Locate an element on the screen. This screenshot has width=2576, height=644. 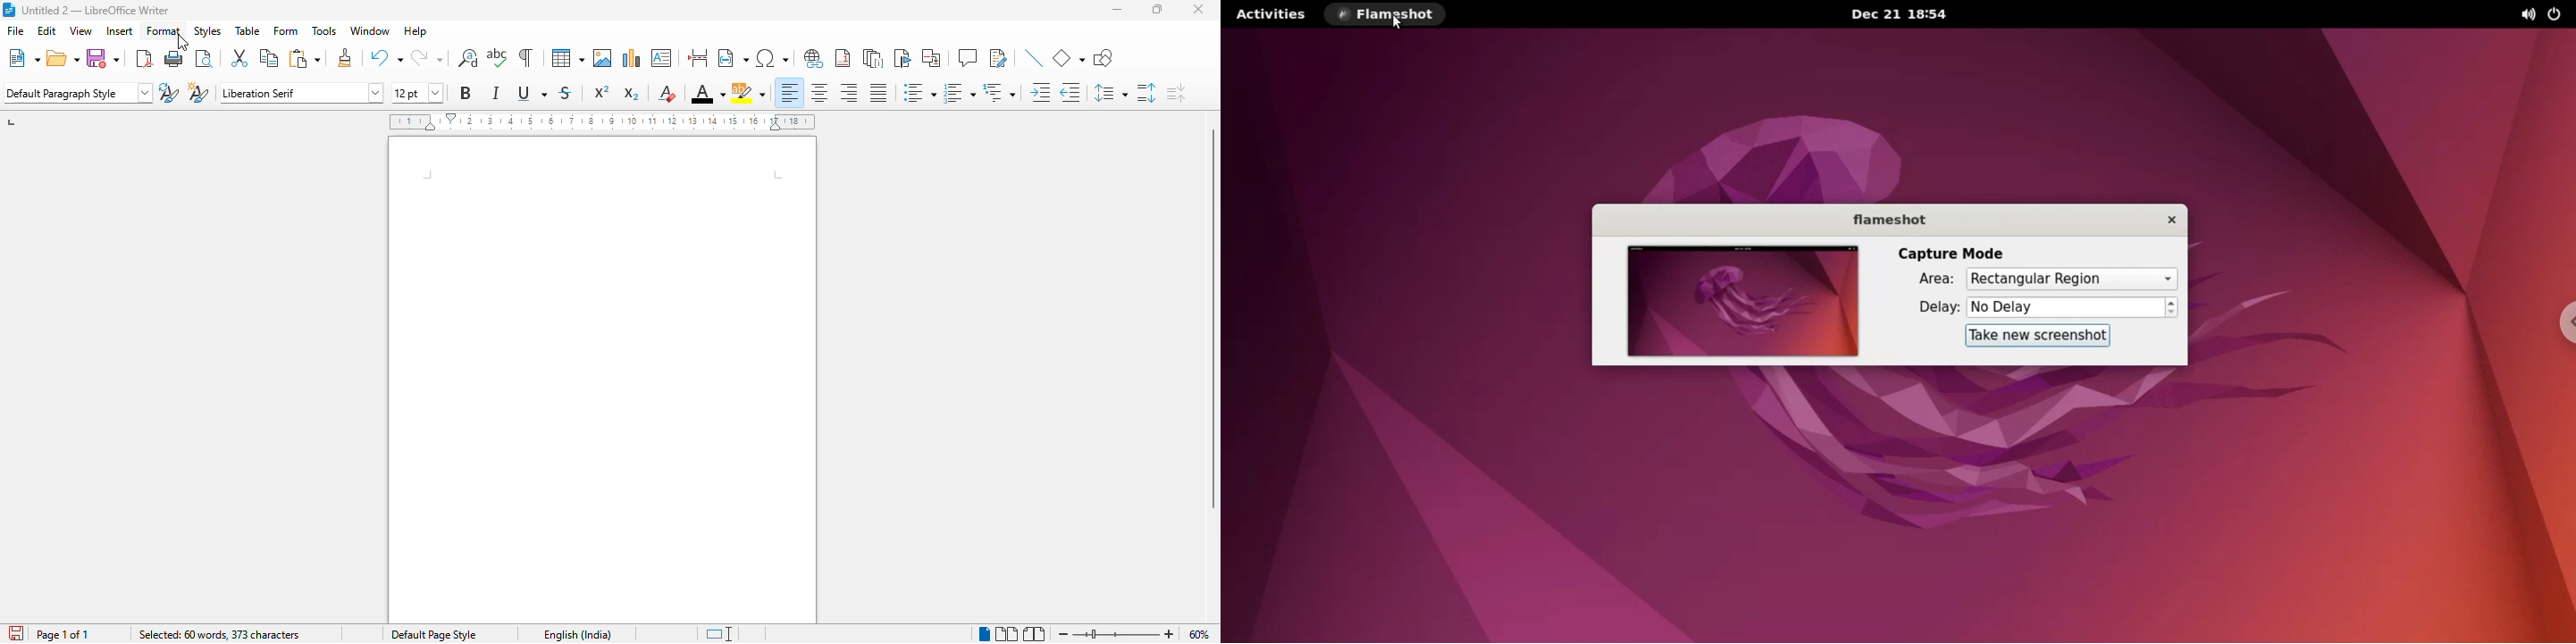
redo is located at coordinates (426, 58).